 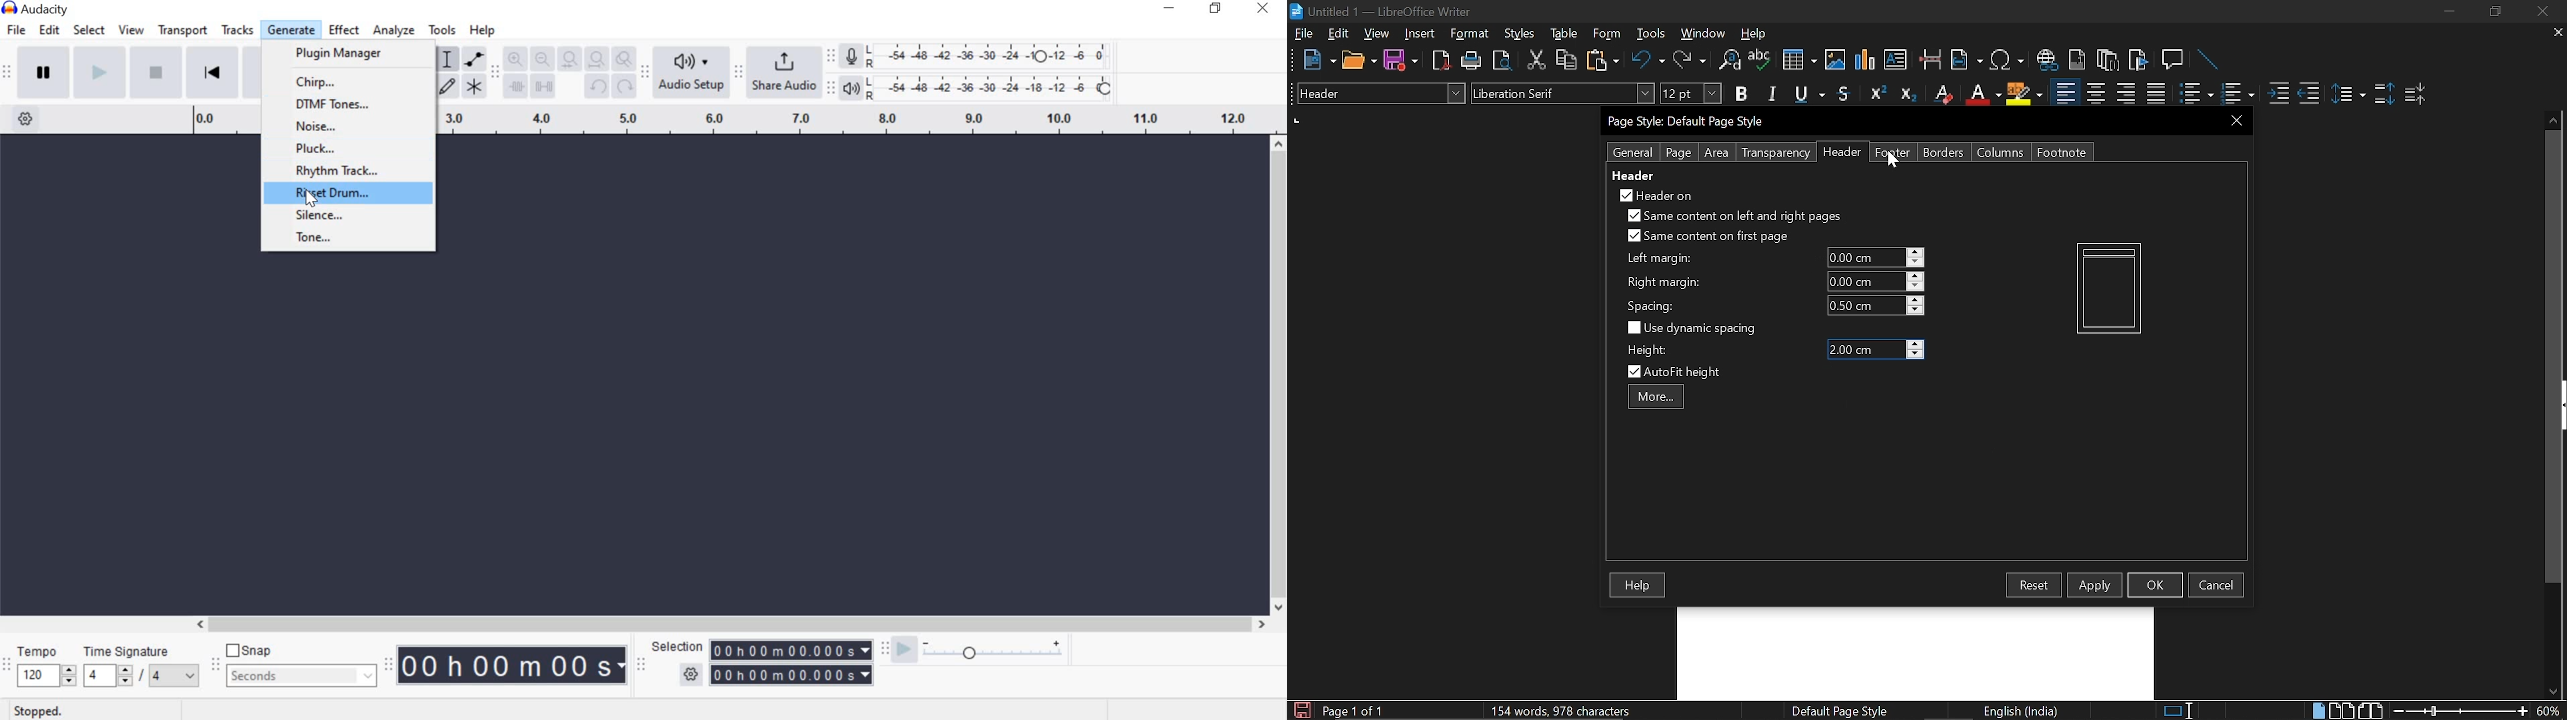 What do you see at coordinates (1690, 93) in the screenshot?
I see `Text size` at bounding box center [1690, 93].